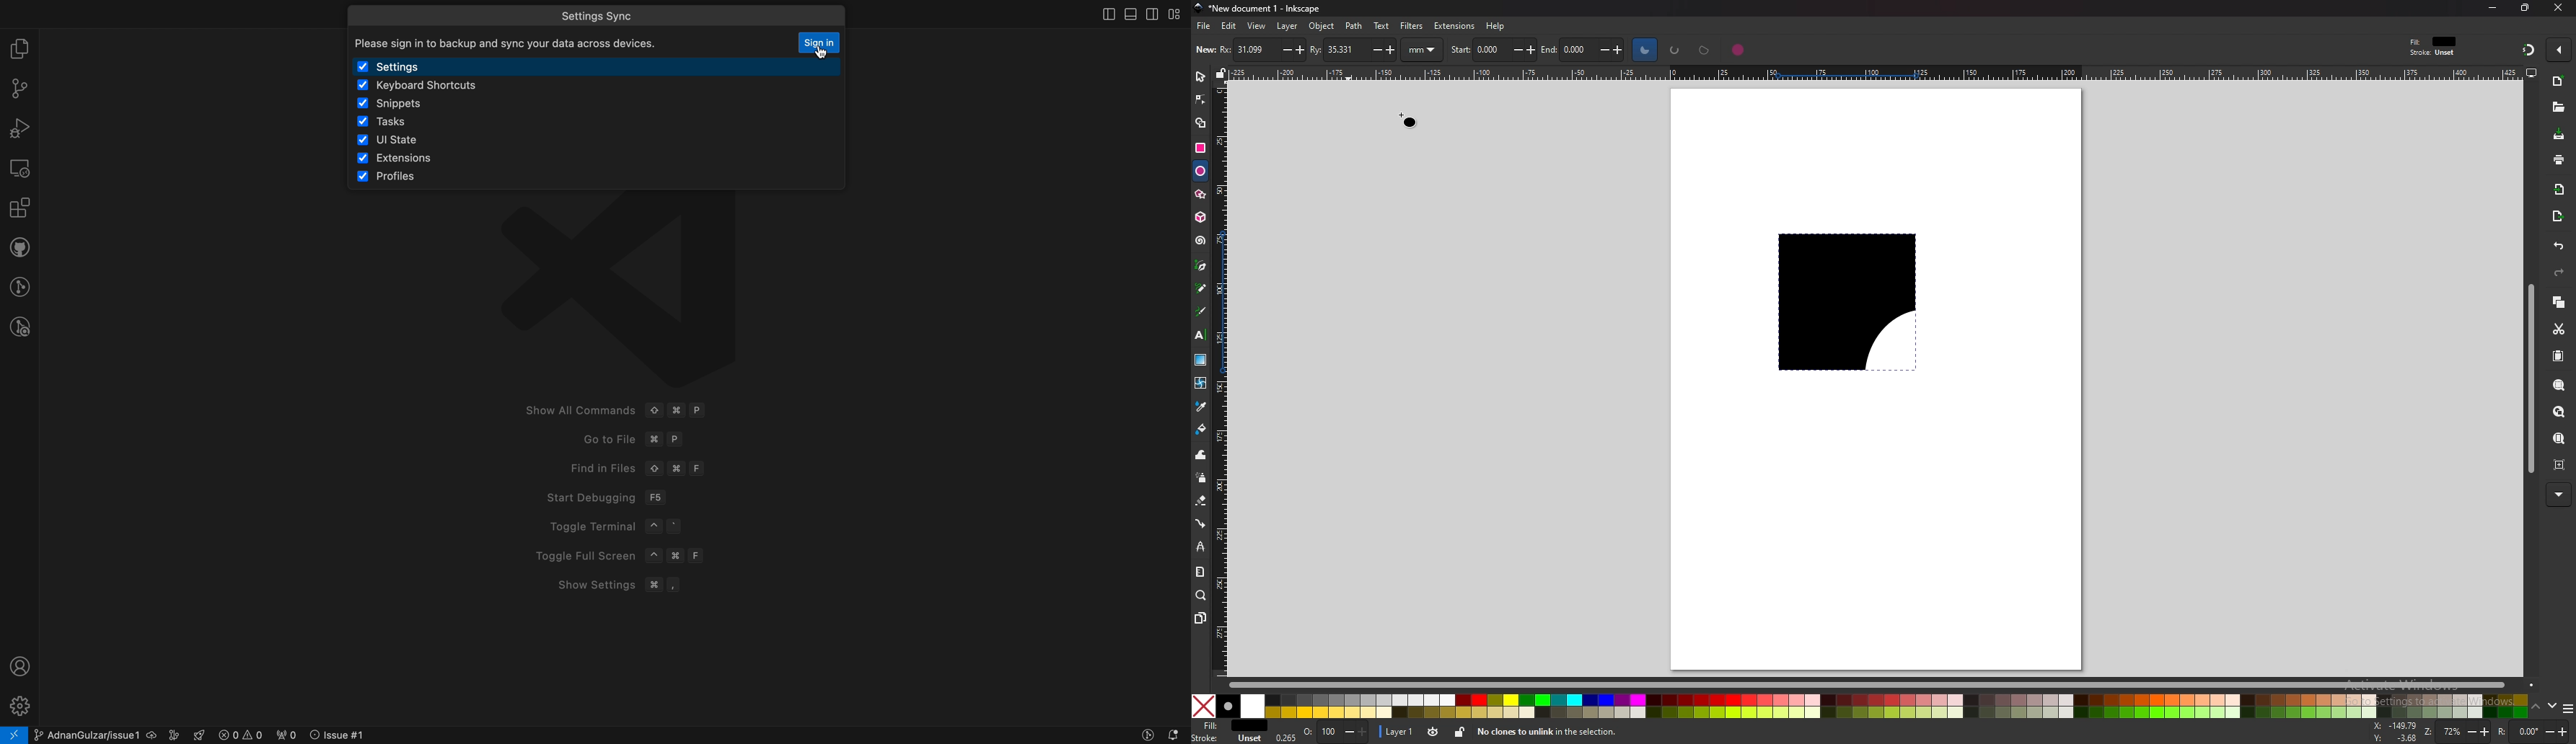 The width and height of the screenshot is (2576, 756). What do you see at coordinates (397, 139) in the screenshot?
I see `ui state` at bounding box center [397, 139].